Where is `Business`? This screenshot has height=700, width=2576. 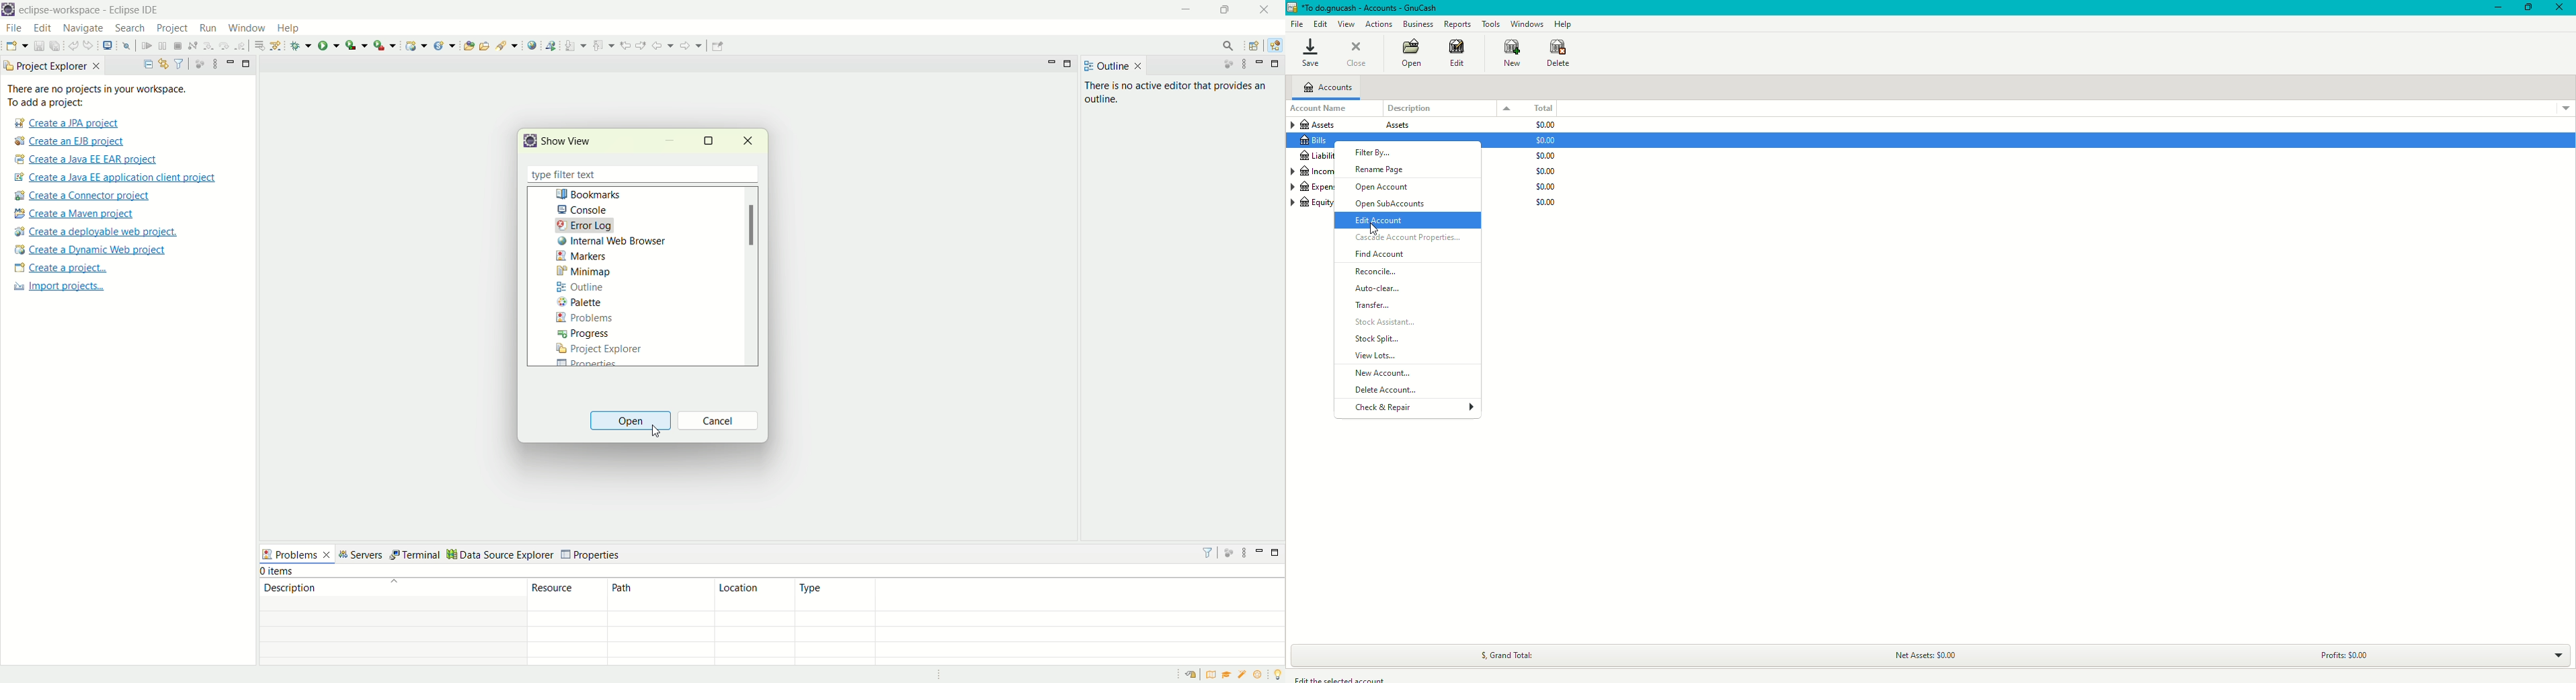 Business is located at coordinates (1418, 24).